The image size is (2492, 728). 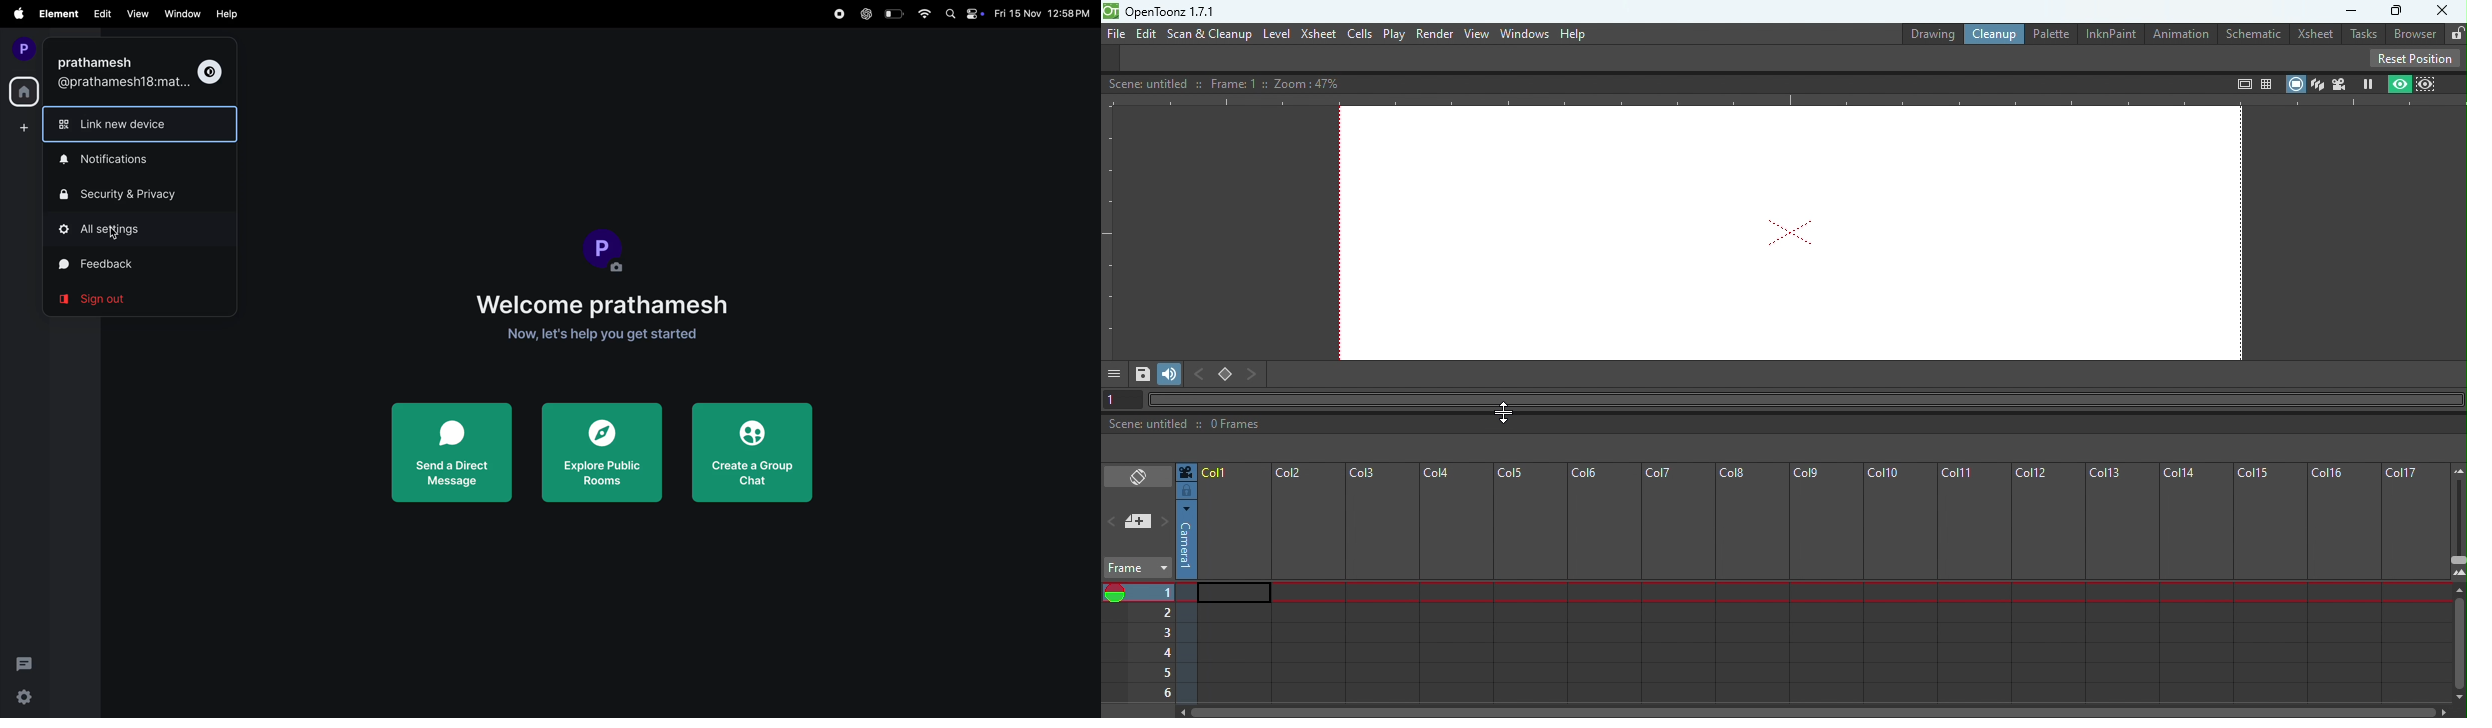 I want to click on Minimize, so click(x=2345, y=11).